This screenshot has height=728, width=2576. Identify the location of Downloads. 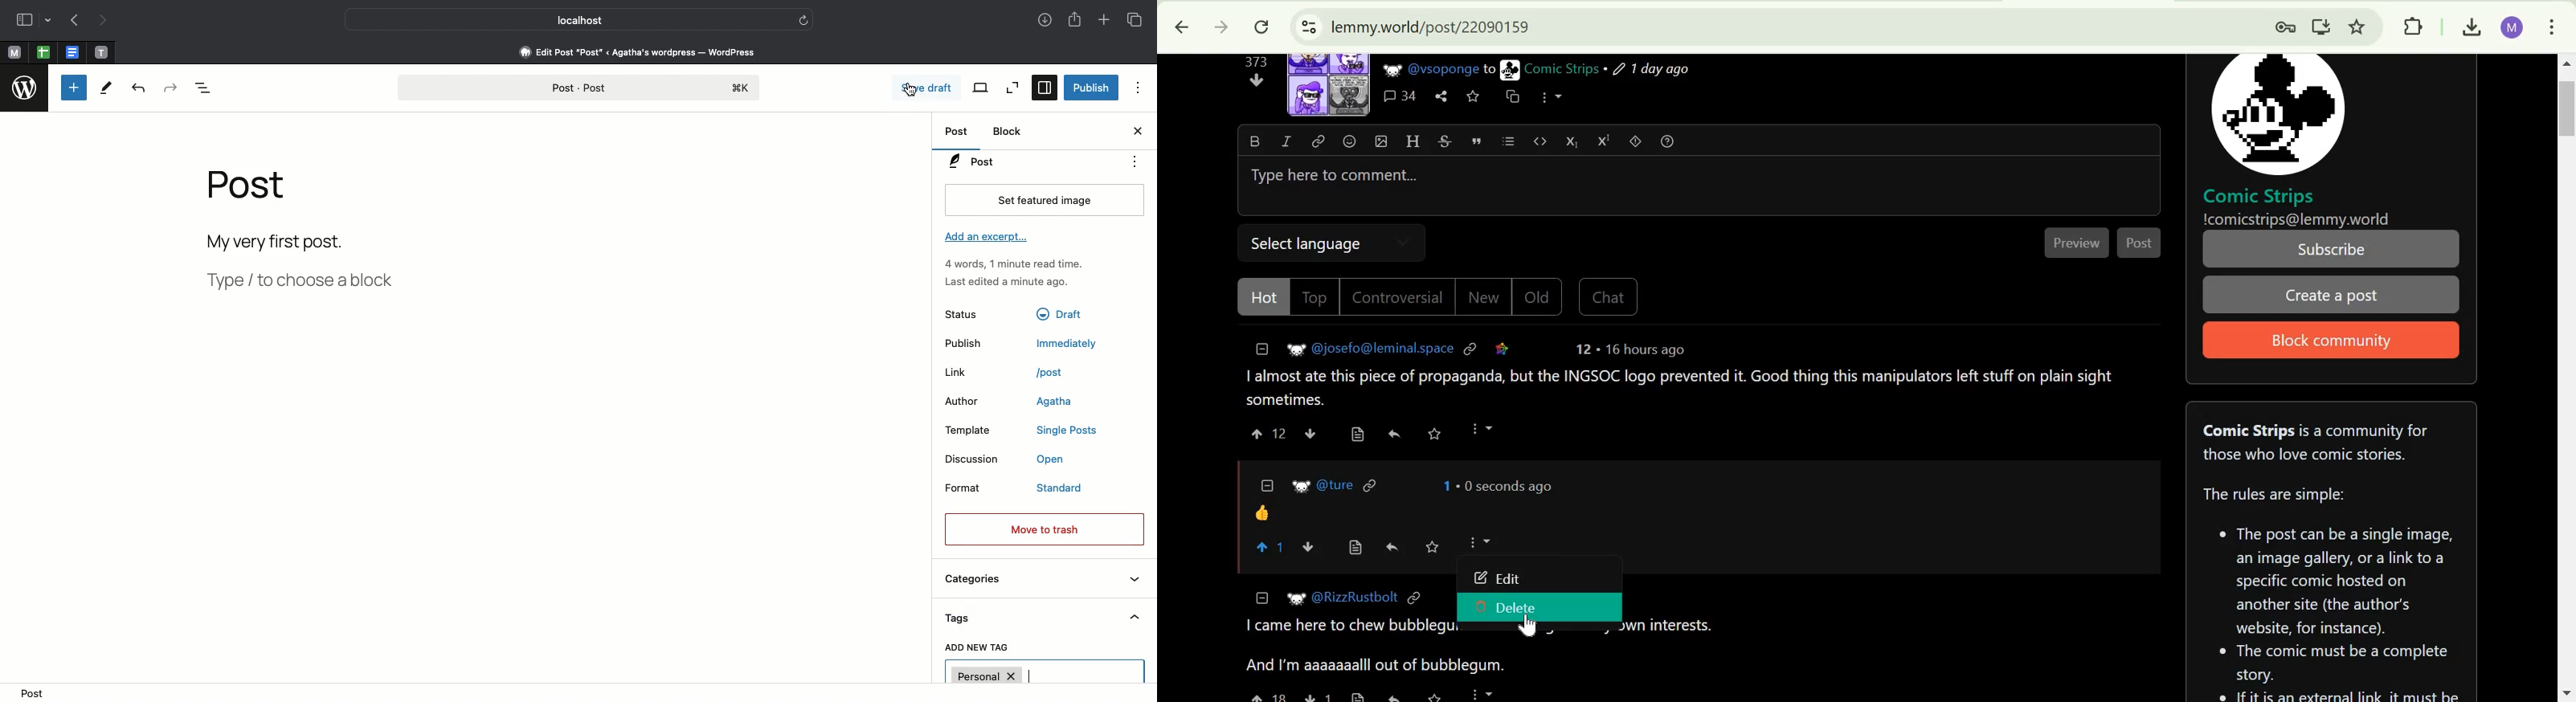
(2468, 26).